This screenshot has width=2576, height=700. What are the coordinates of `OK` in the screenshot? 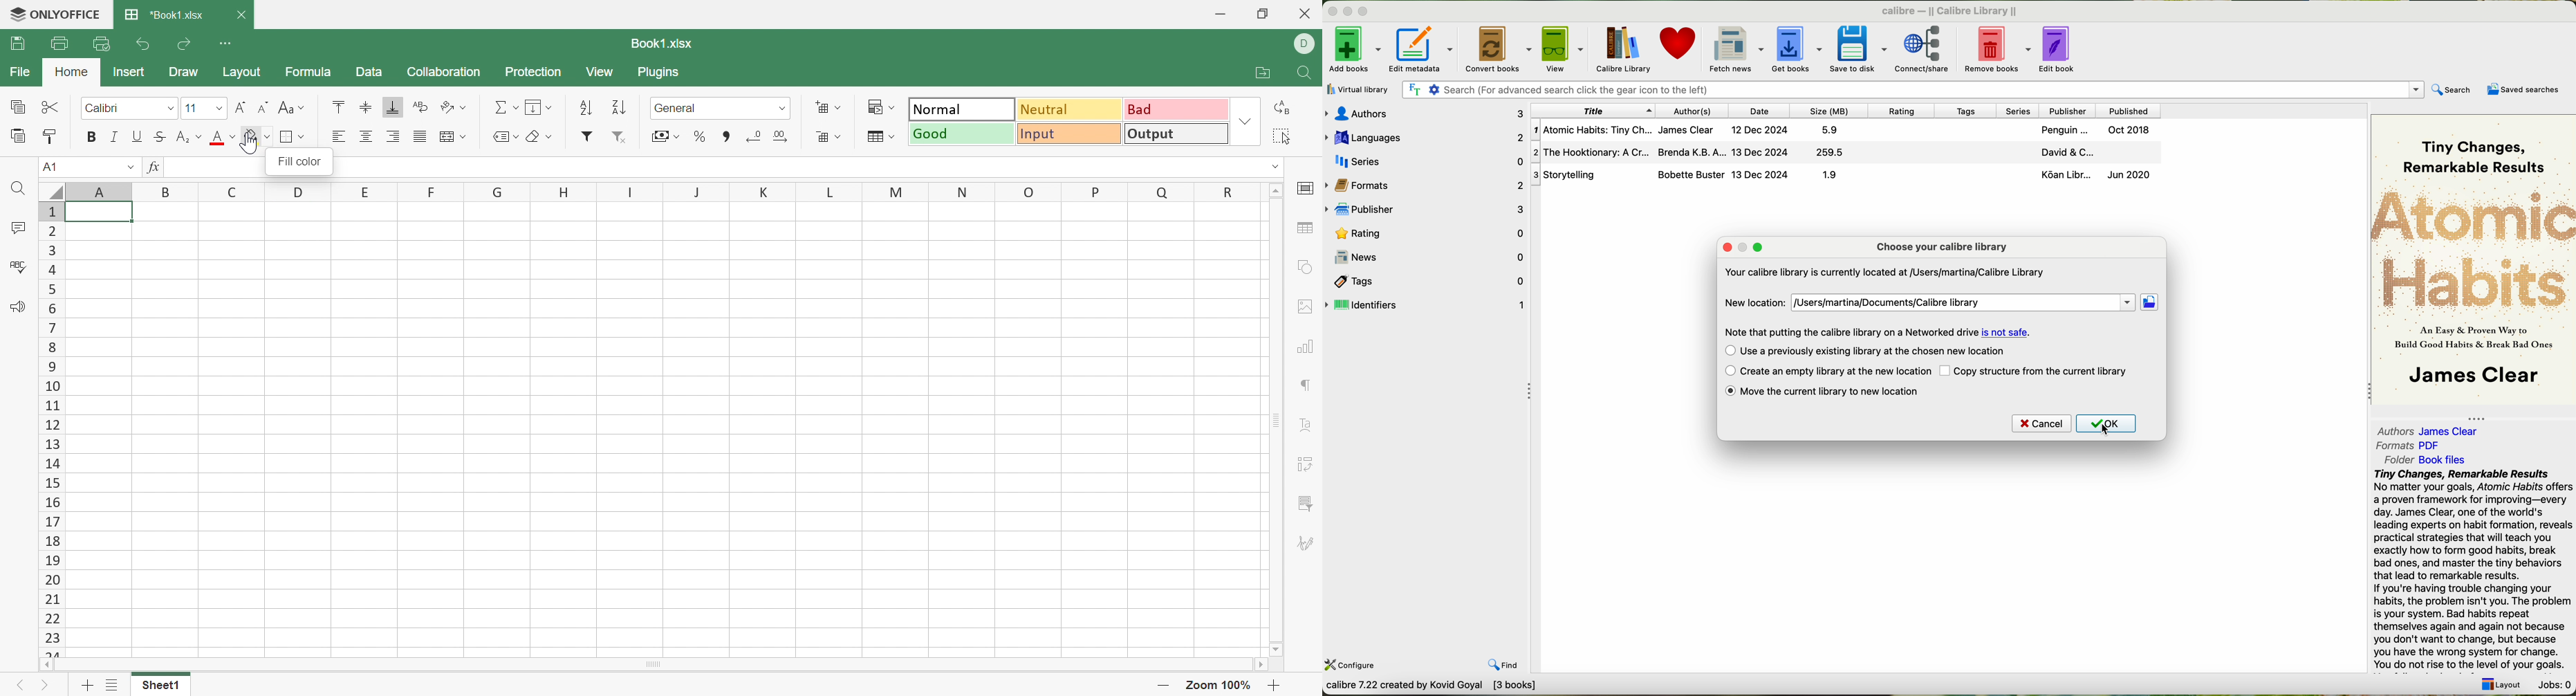 It's located at (2107, 423).